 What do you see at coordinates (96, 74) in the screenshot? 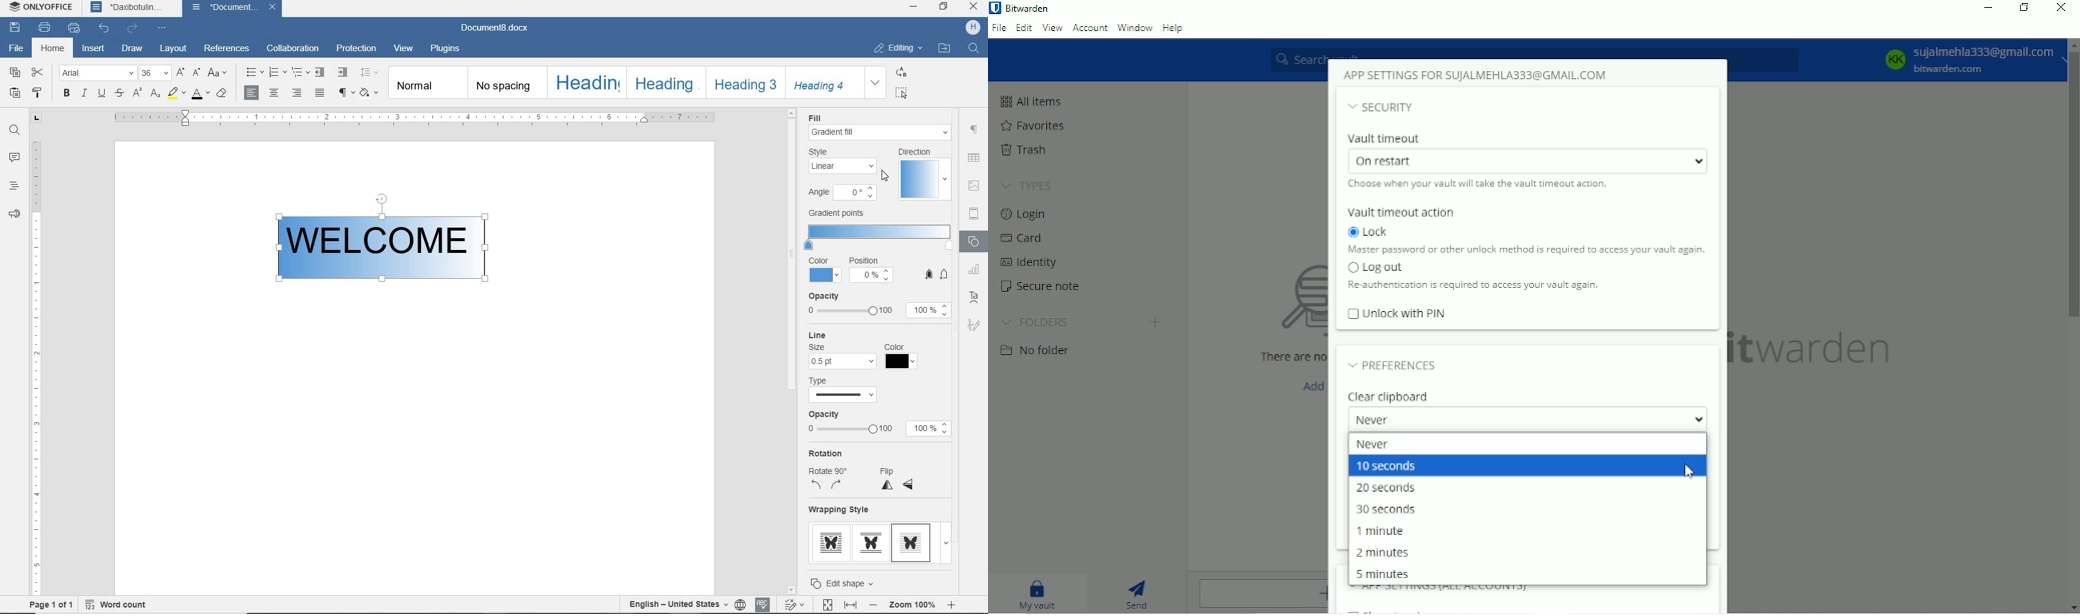
I see `FONT` at bounding box center [96, 74].